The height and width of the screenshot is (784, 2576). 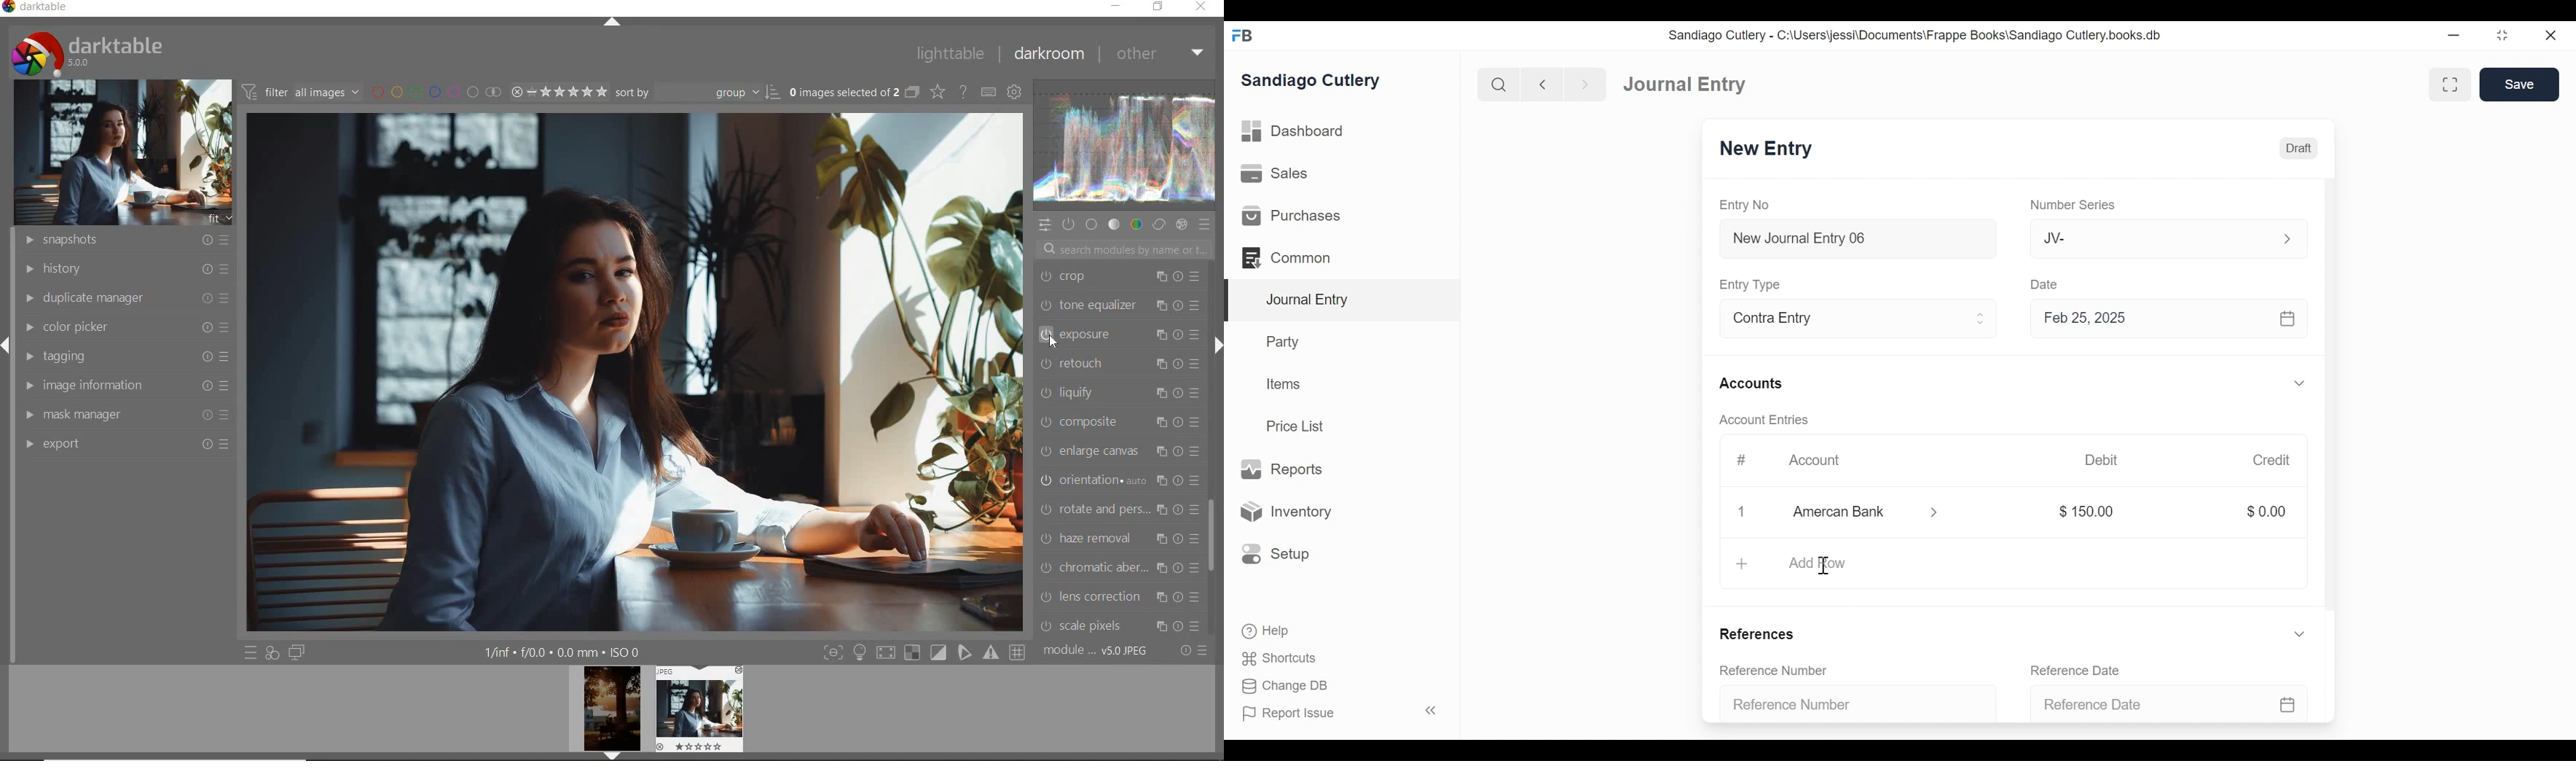 What do you see at coordinates (1244, 36) in the screenshot?
I see `Frappe Books Desktop icon` at bounding box center [1244, 36].